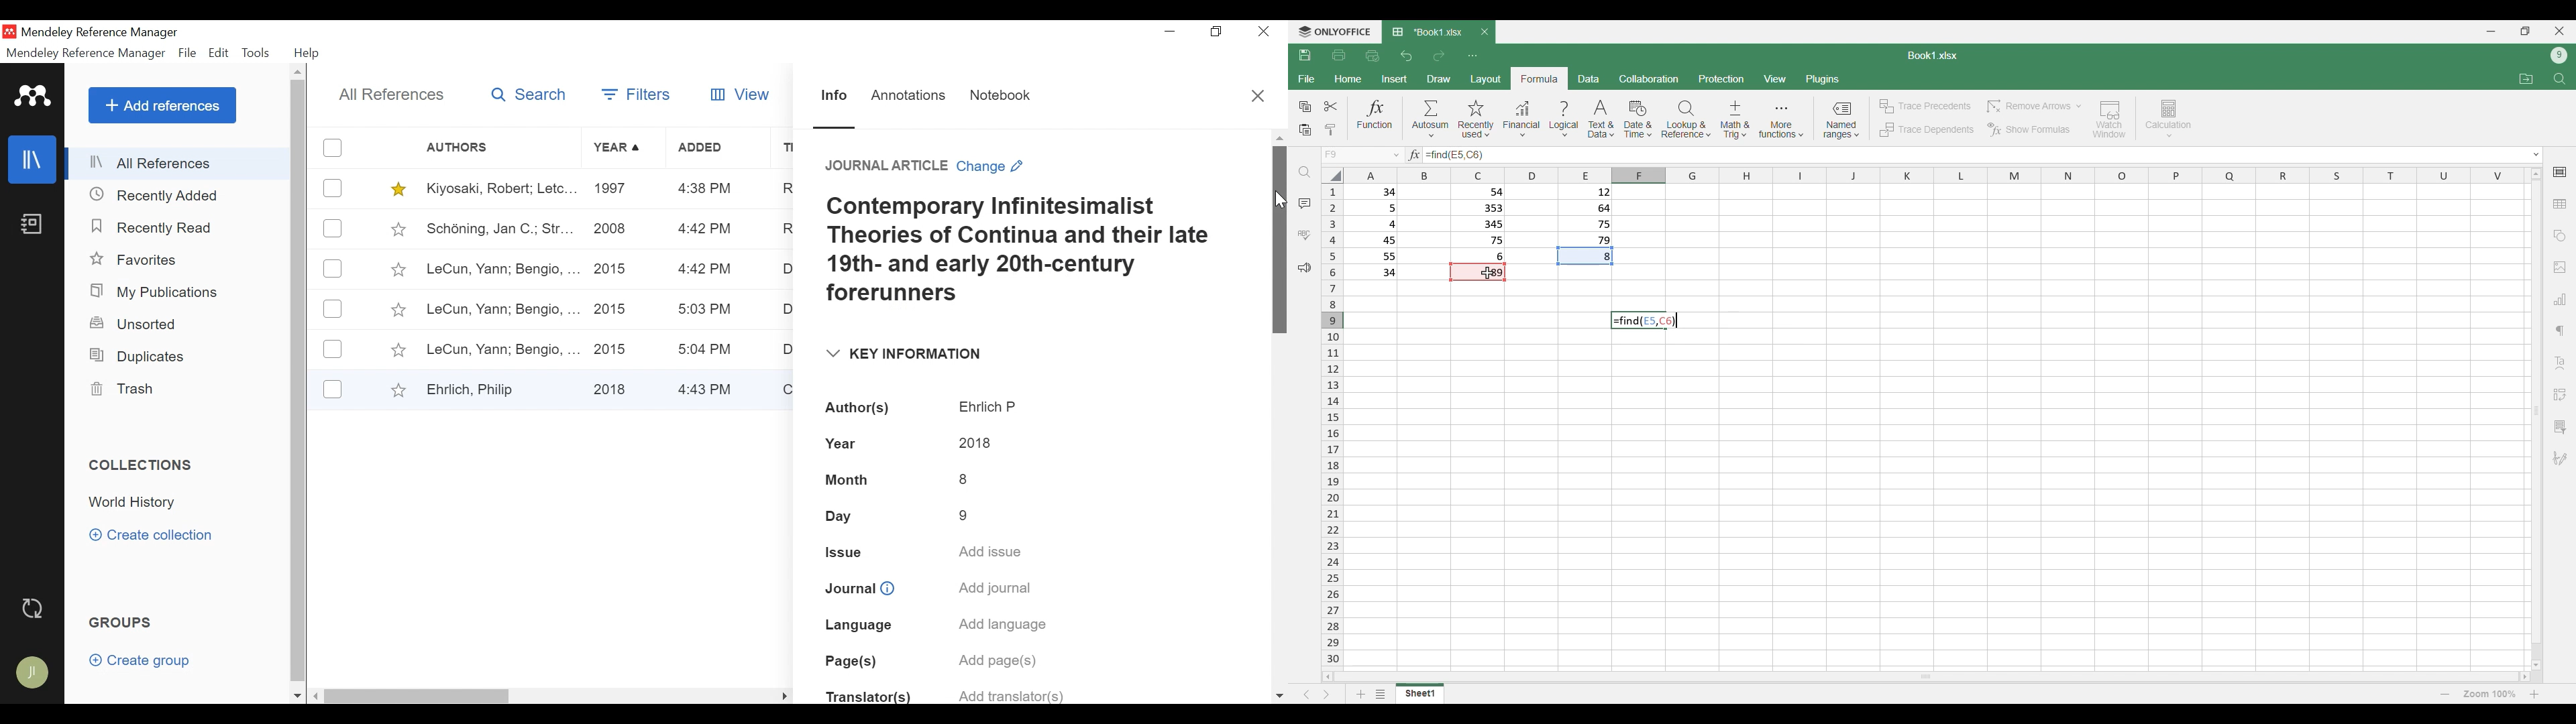  What do you see at coordinates (1924, 107) in the screenshot?
I see `Trace precedents` at bounding box center [1924, 107].